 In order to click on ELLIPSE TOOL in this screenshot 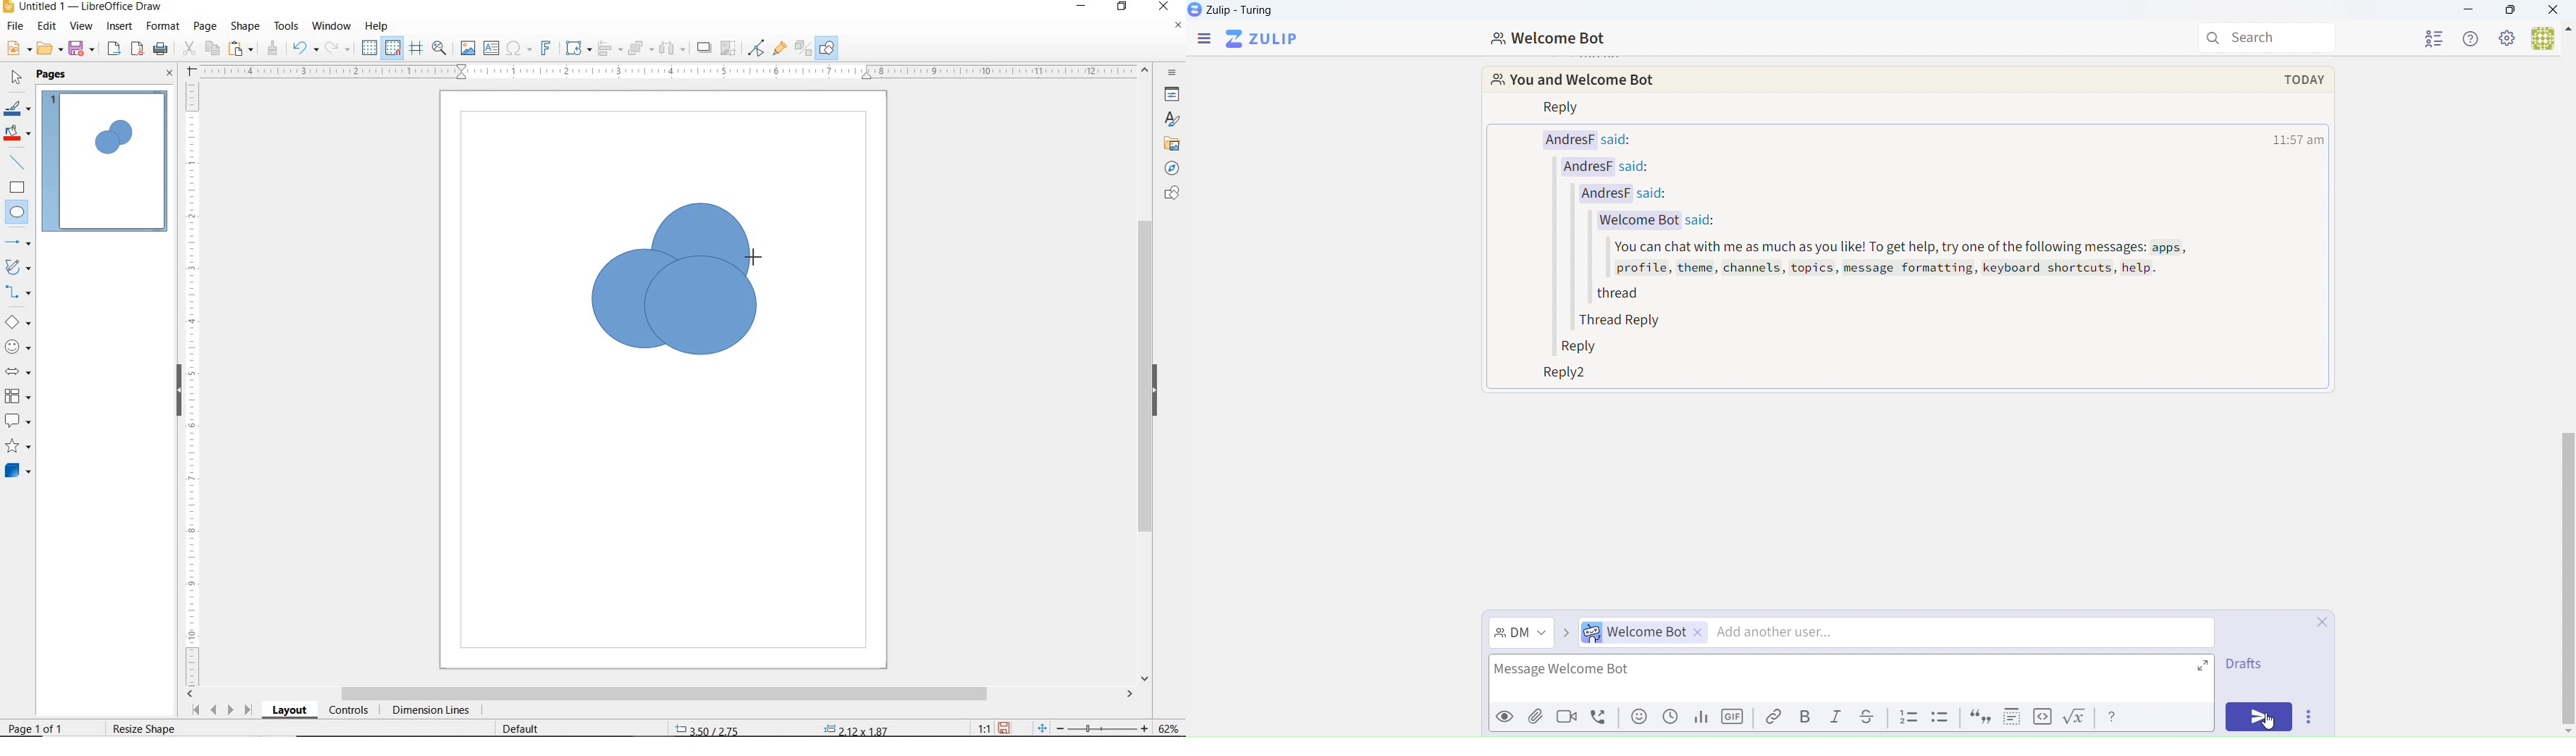, I will do `click(647, 356)`.